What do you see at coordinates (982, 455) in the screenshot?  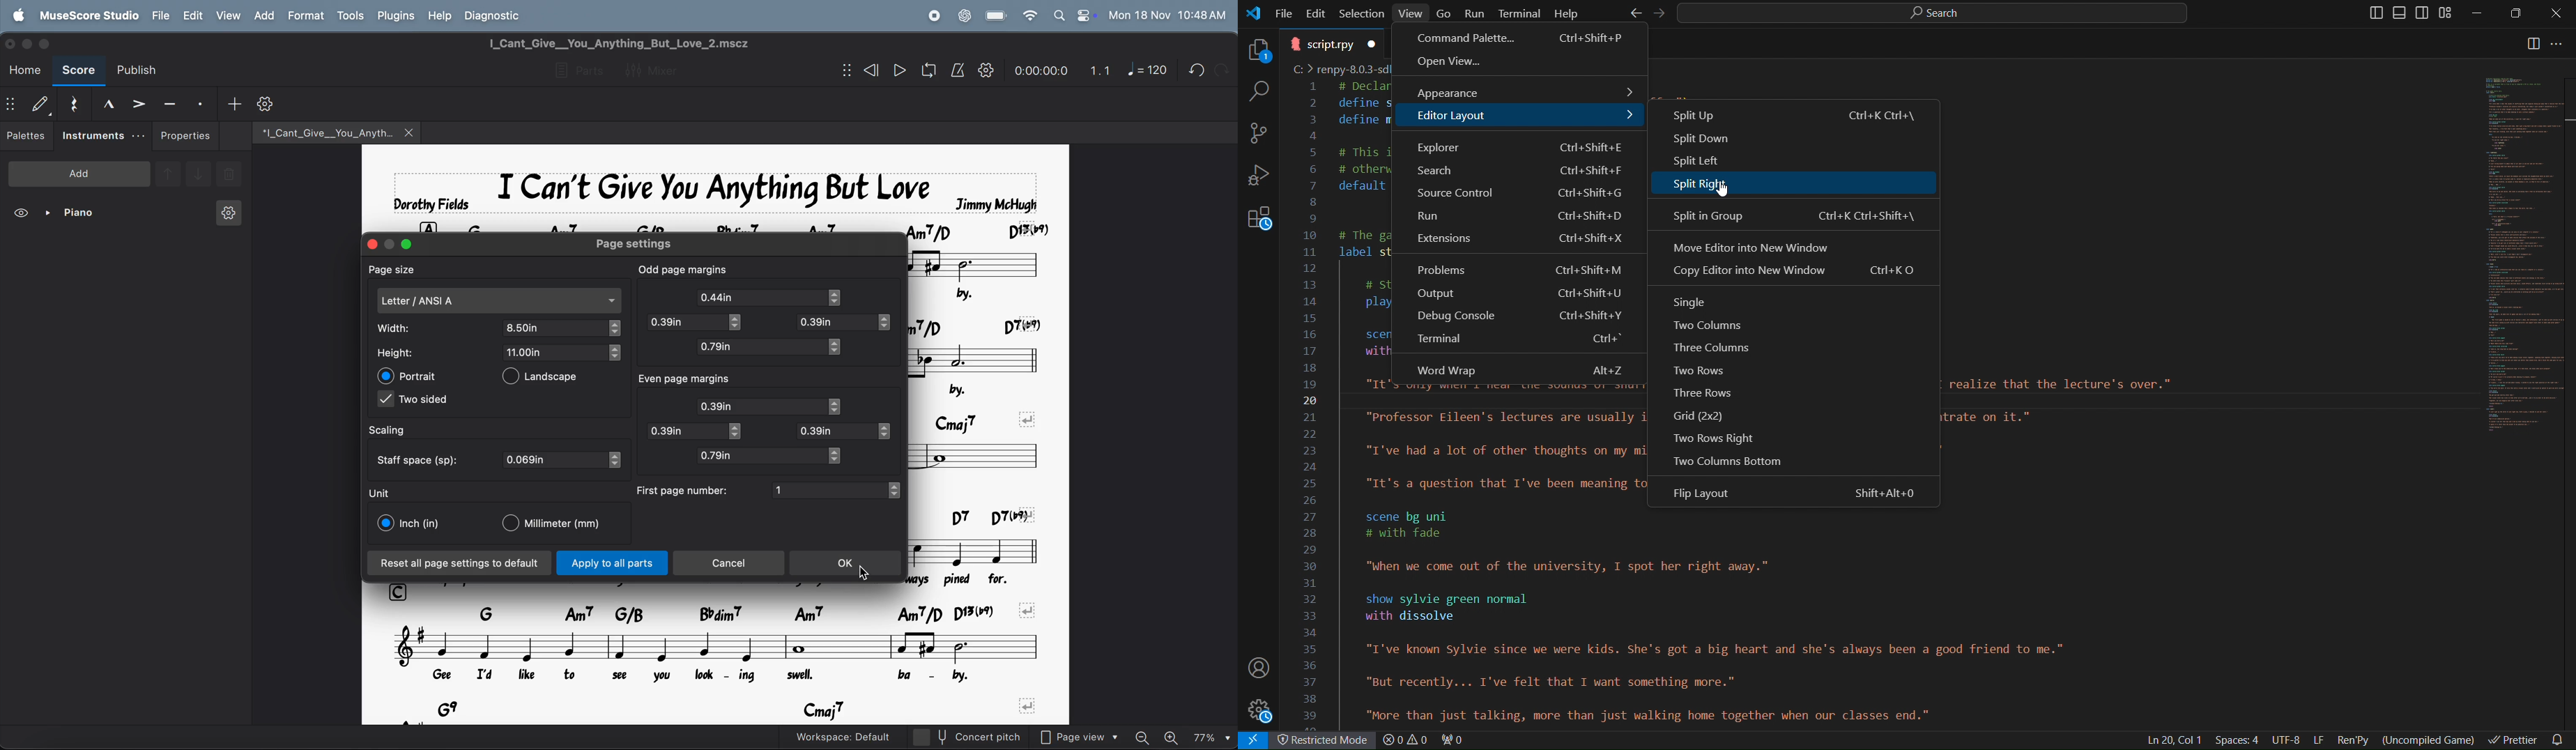 I see `notes` at bounding box center [982, 455].